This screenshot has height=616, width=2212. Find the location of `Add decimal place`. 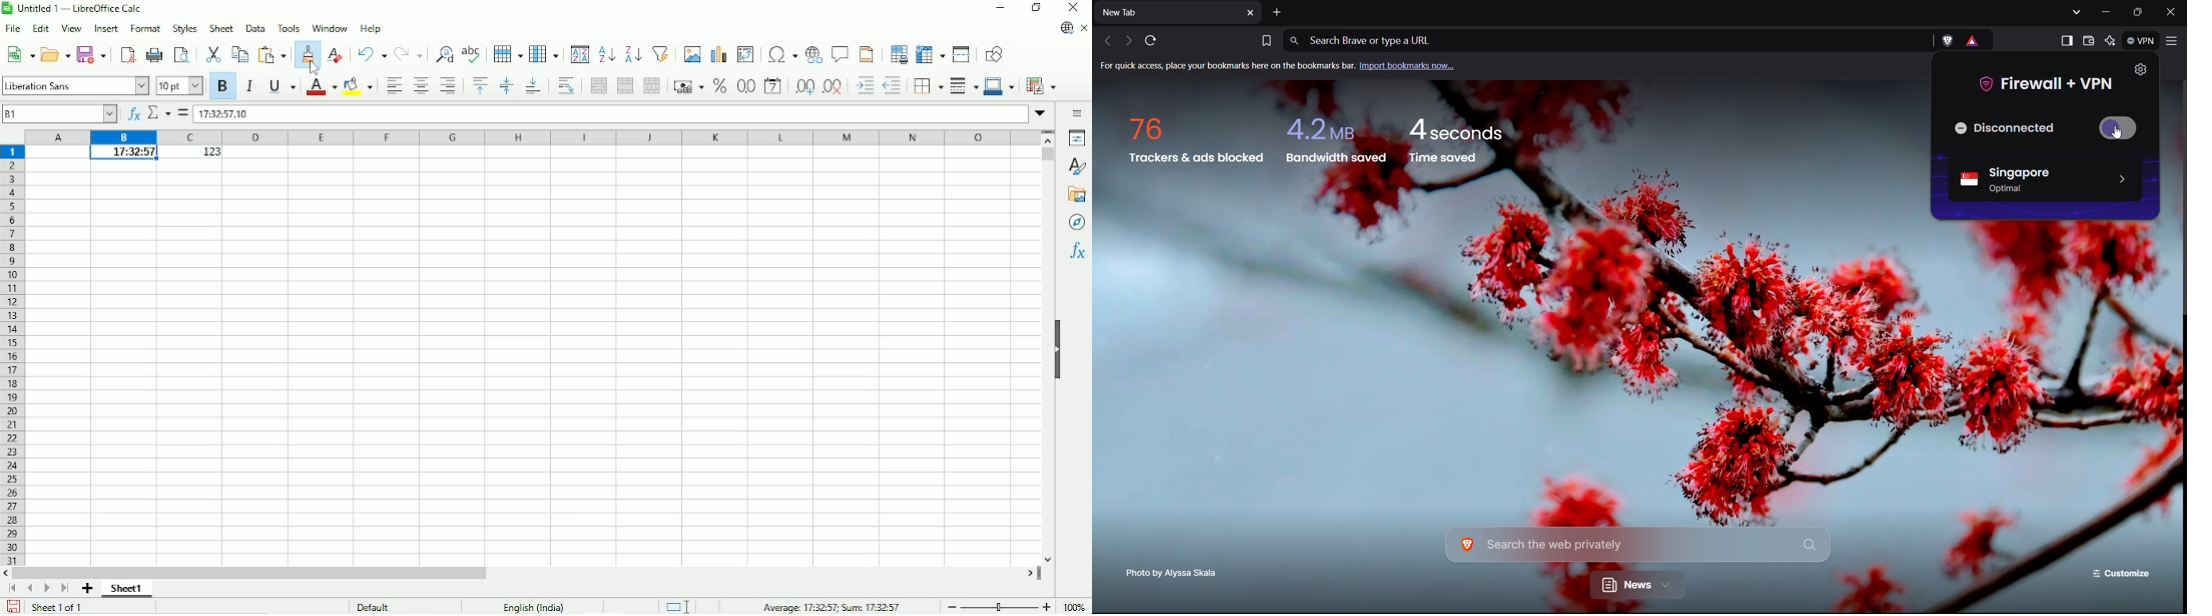

Add decimal place is located at coordinates (803, 89).